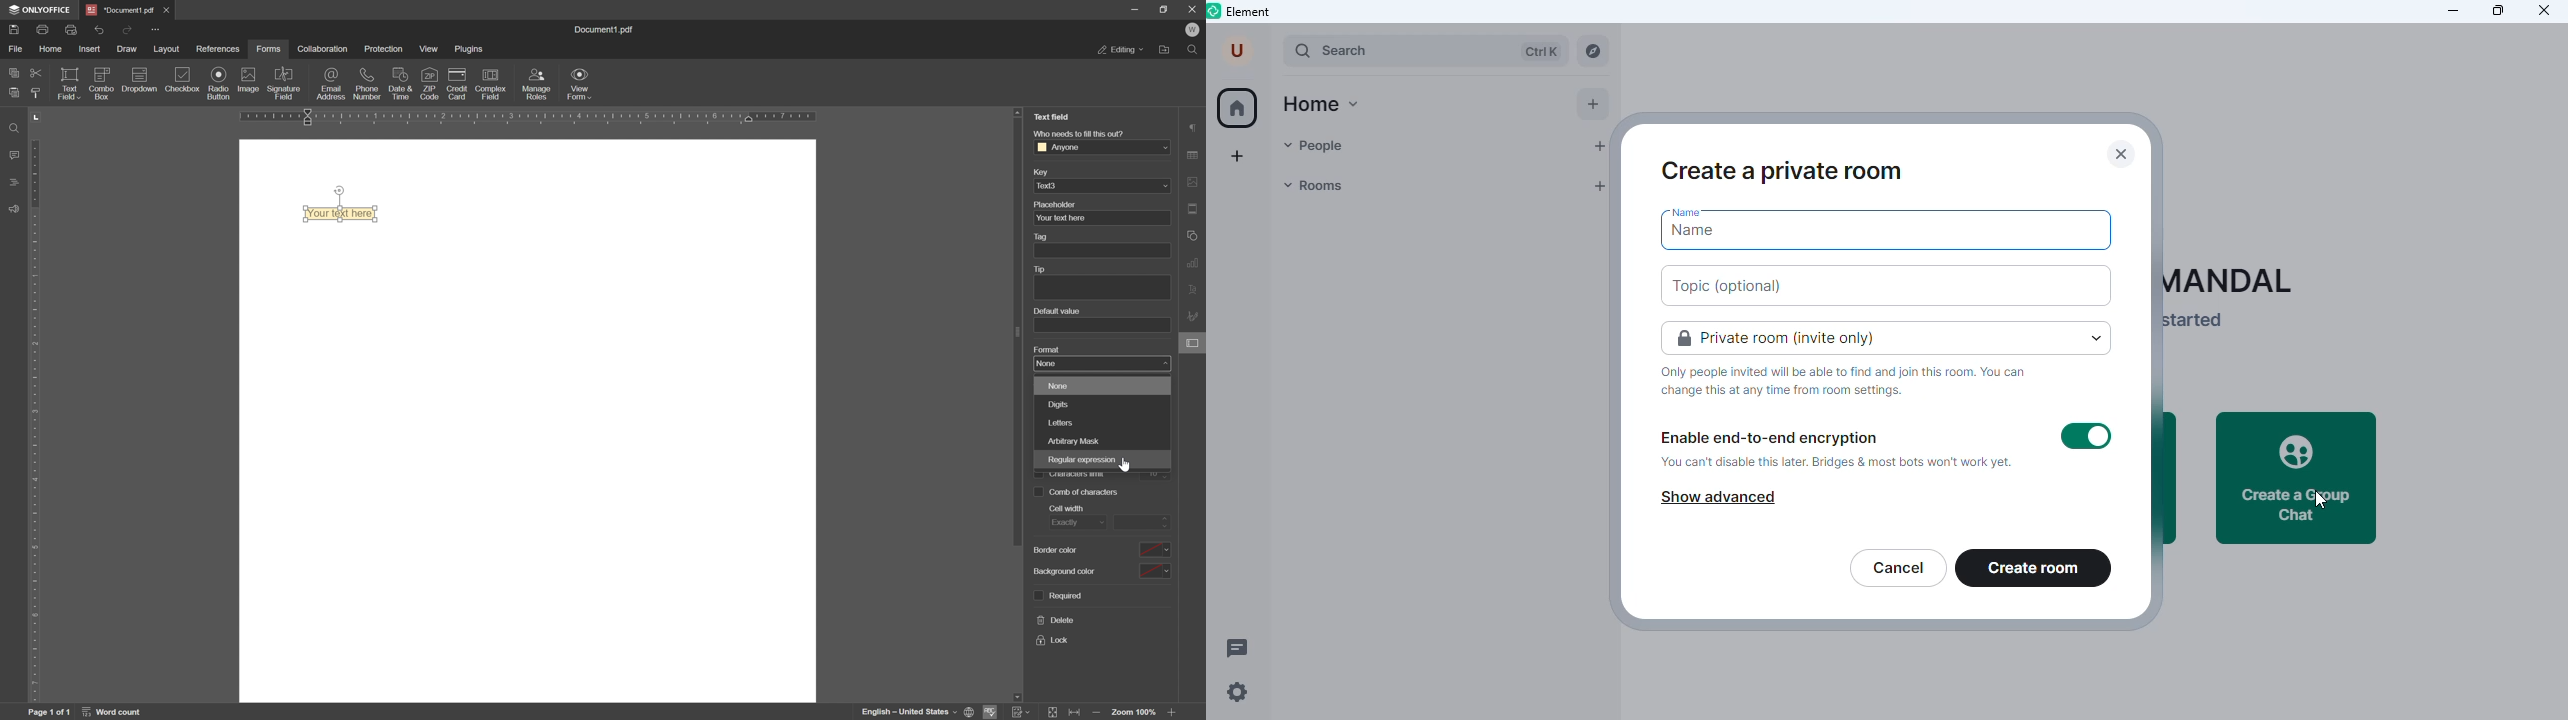 The width and height of the screenshot is (2576, 728). I want to click on name, so click(1889, 231).